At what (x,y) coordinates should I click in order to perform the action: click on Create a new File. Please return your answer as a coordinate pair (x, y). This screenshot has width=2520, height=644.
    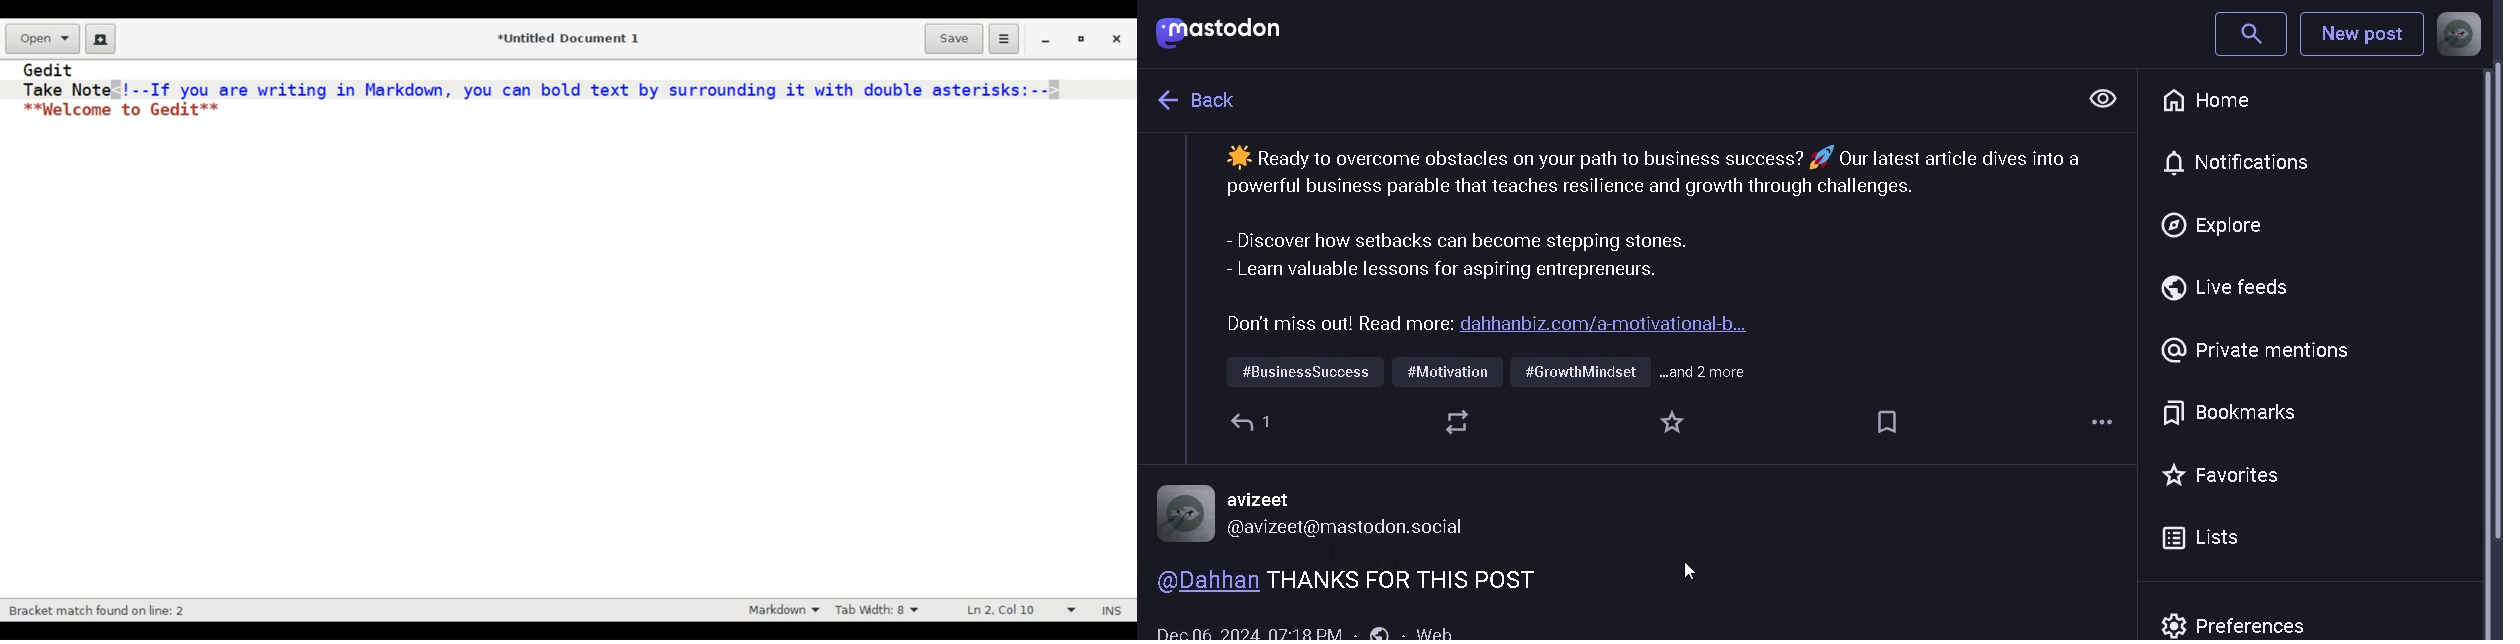
    Looking at the image, I should click on (98, 38).